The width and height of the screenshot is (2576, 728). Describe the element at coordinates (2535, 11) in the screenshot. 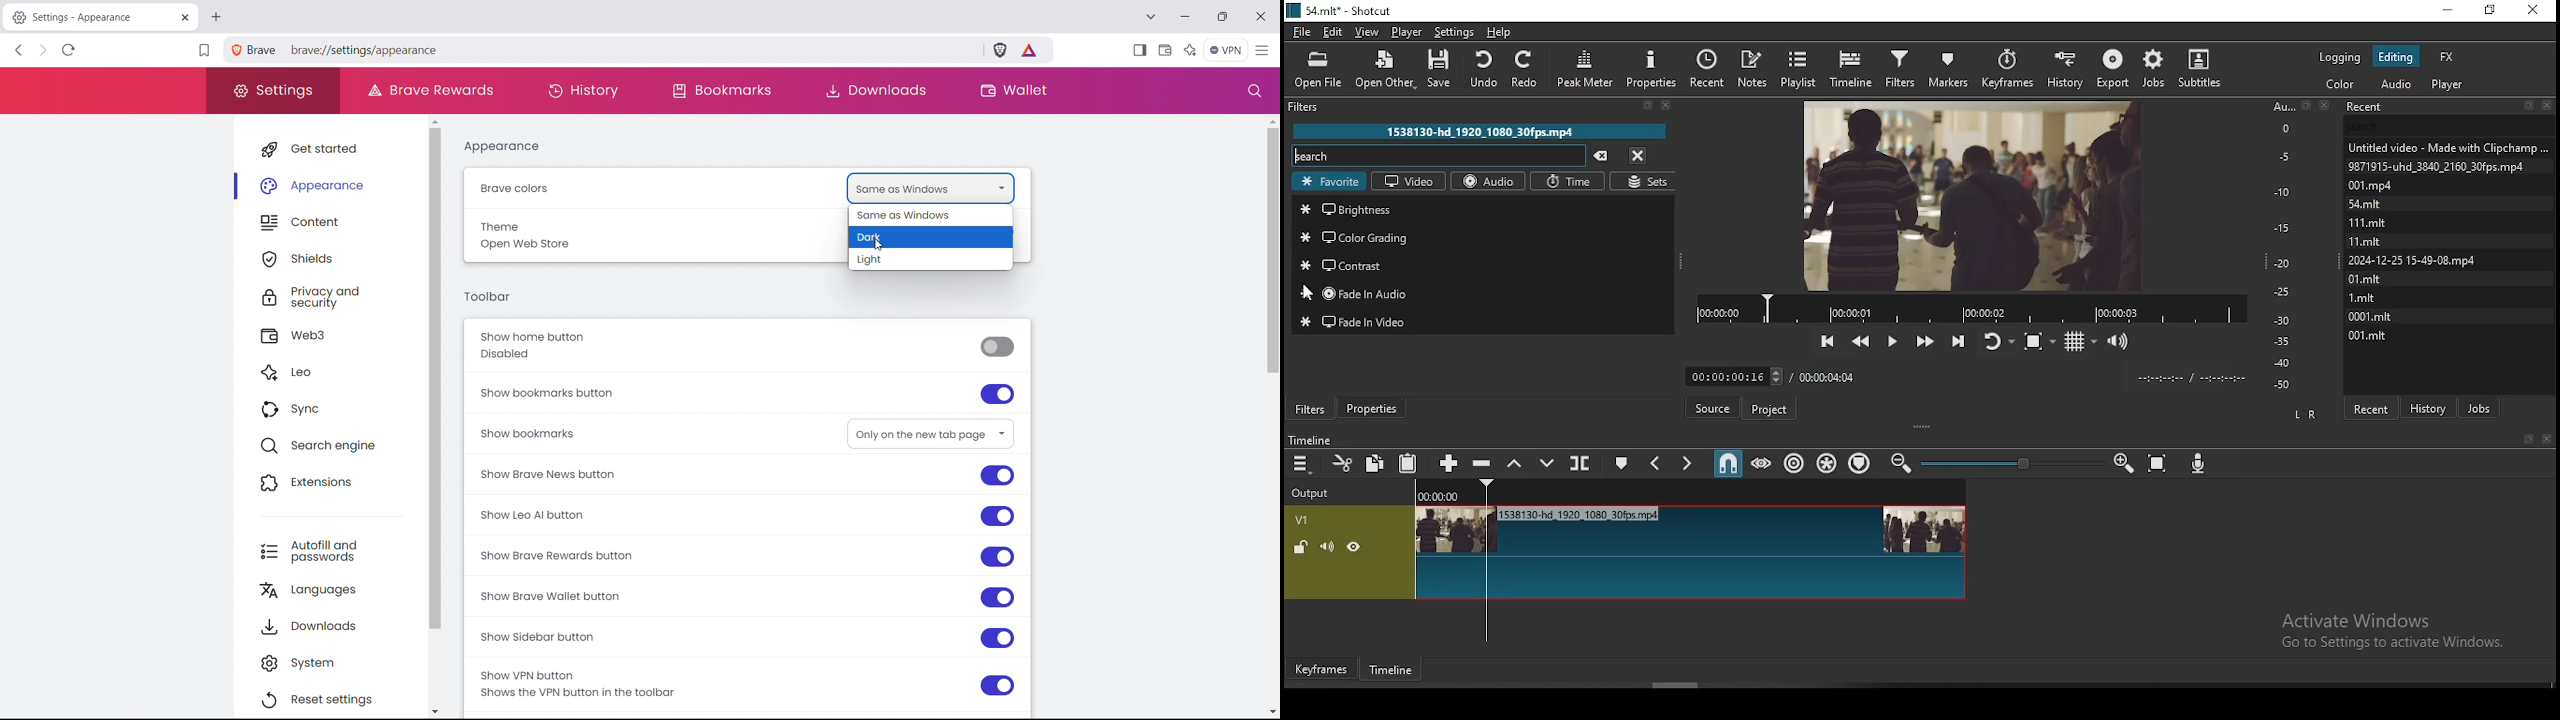

I see `close window` at that location.